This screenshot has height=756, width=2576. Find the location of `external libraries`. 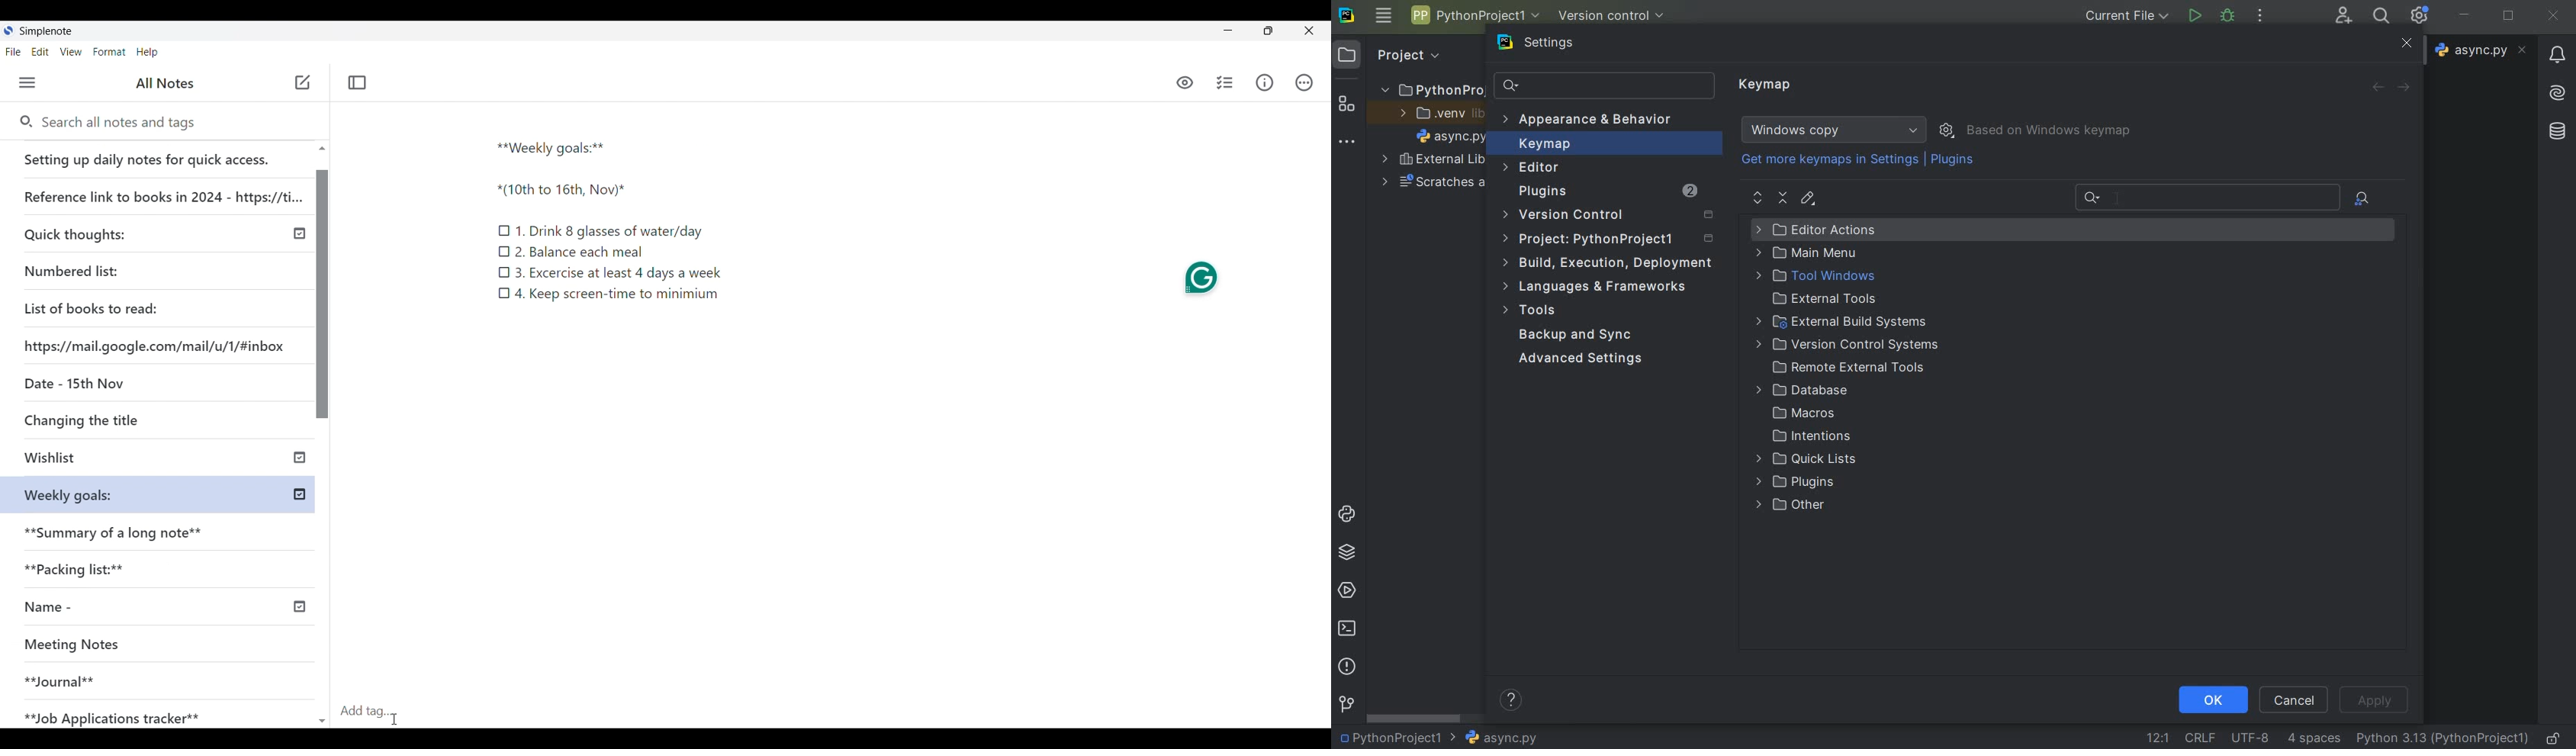

external libraries is located at coordinates (1433, 161).